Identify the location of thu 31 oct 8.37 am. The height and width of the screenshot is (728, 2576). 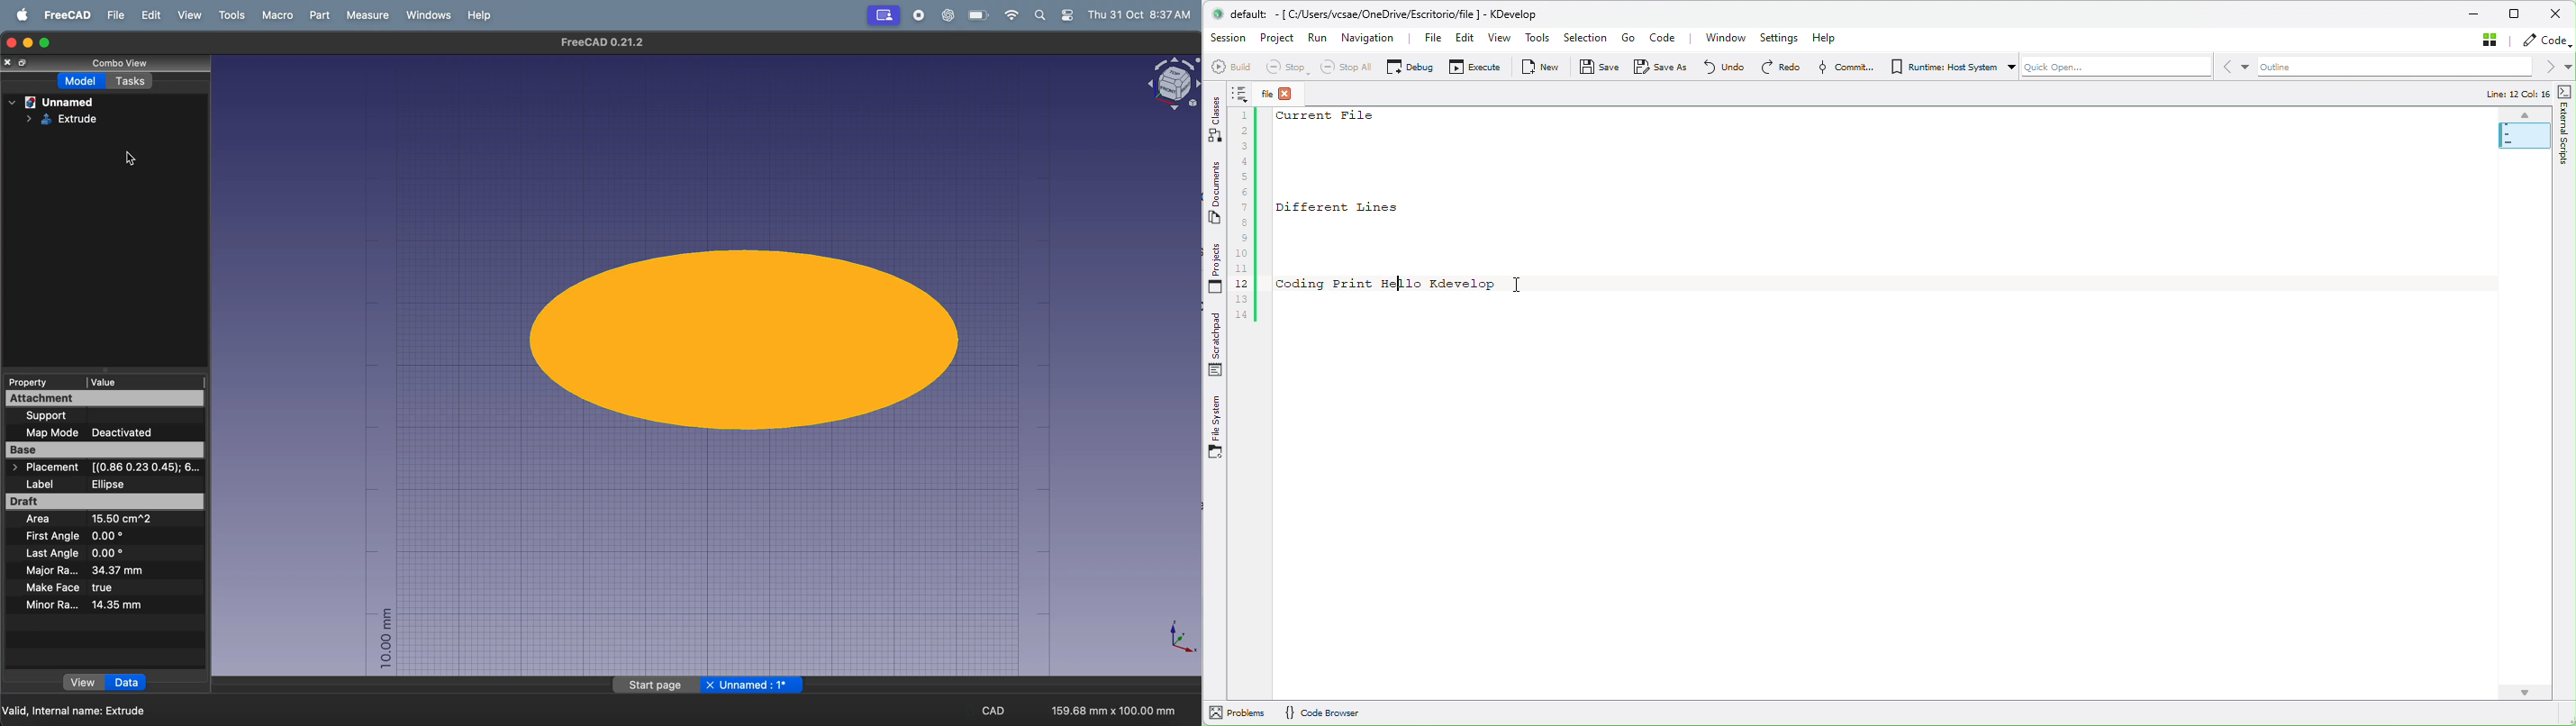
(1141, 14).